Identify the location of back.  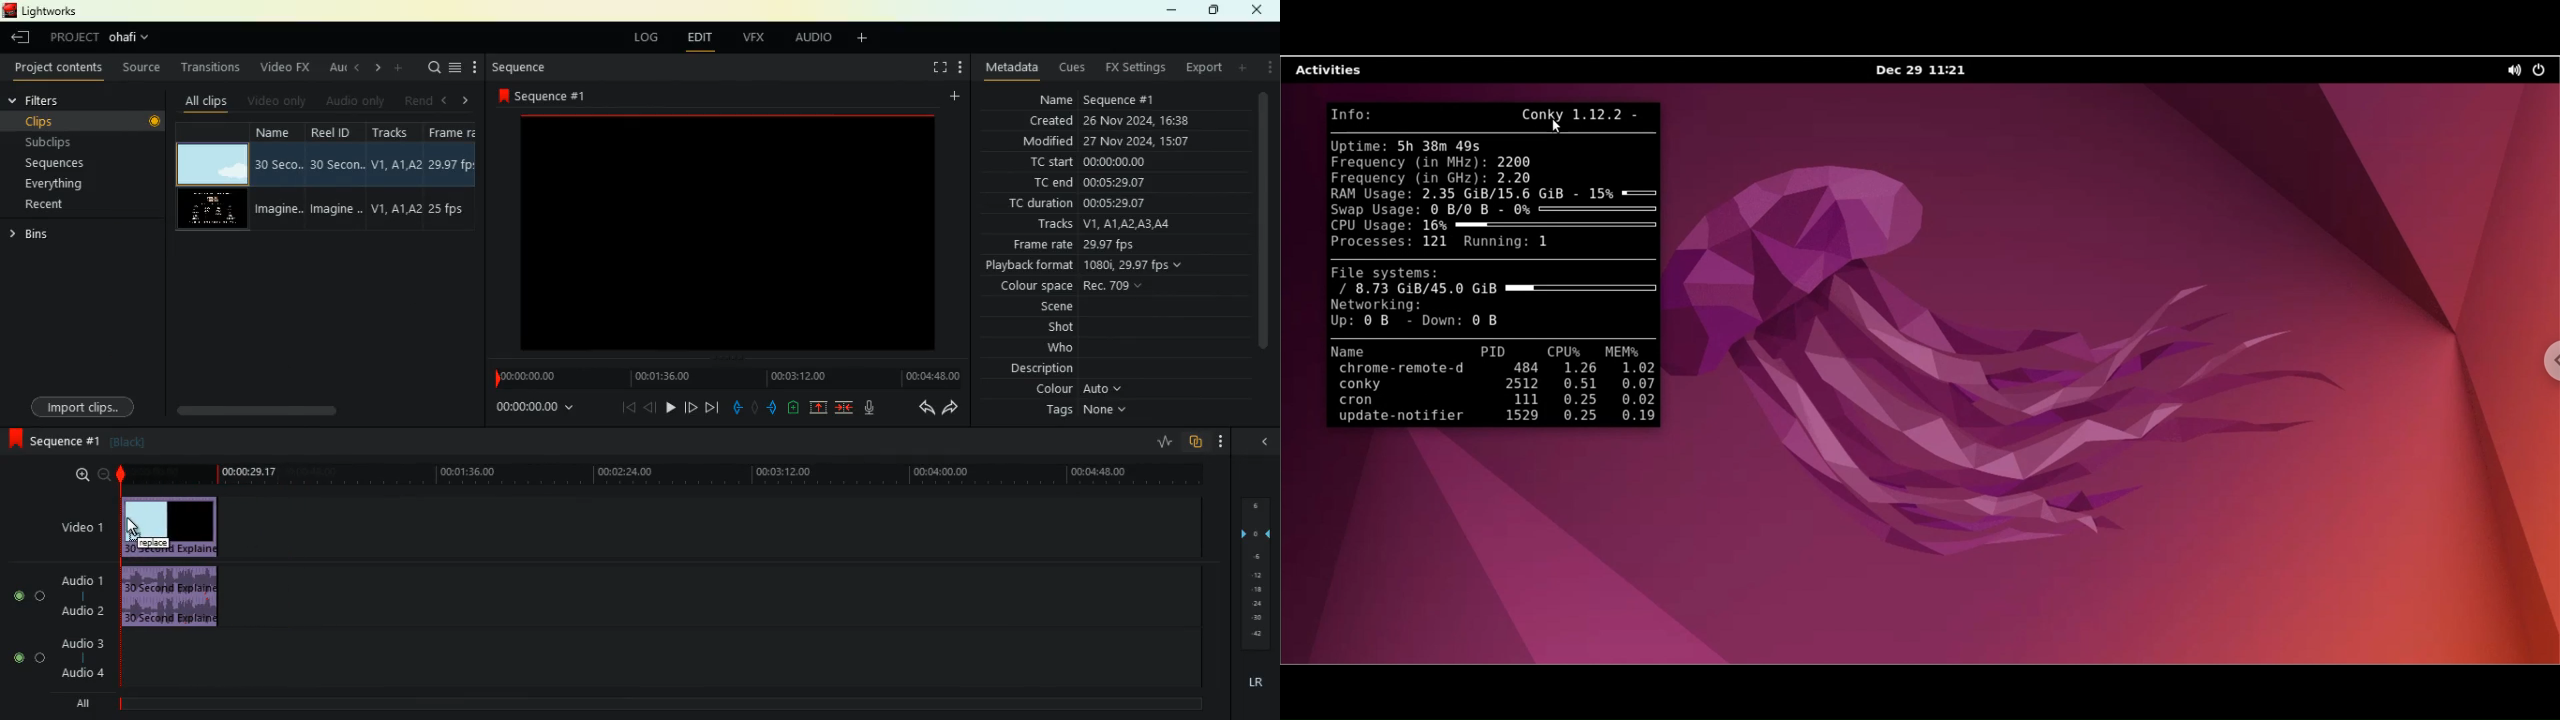
(22, 39).